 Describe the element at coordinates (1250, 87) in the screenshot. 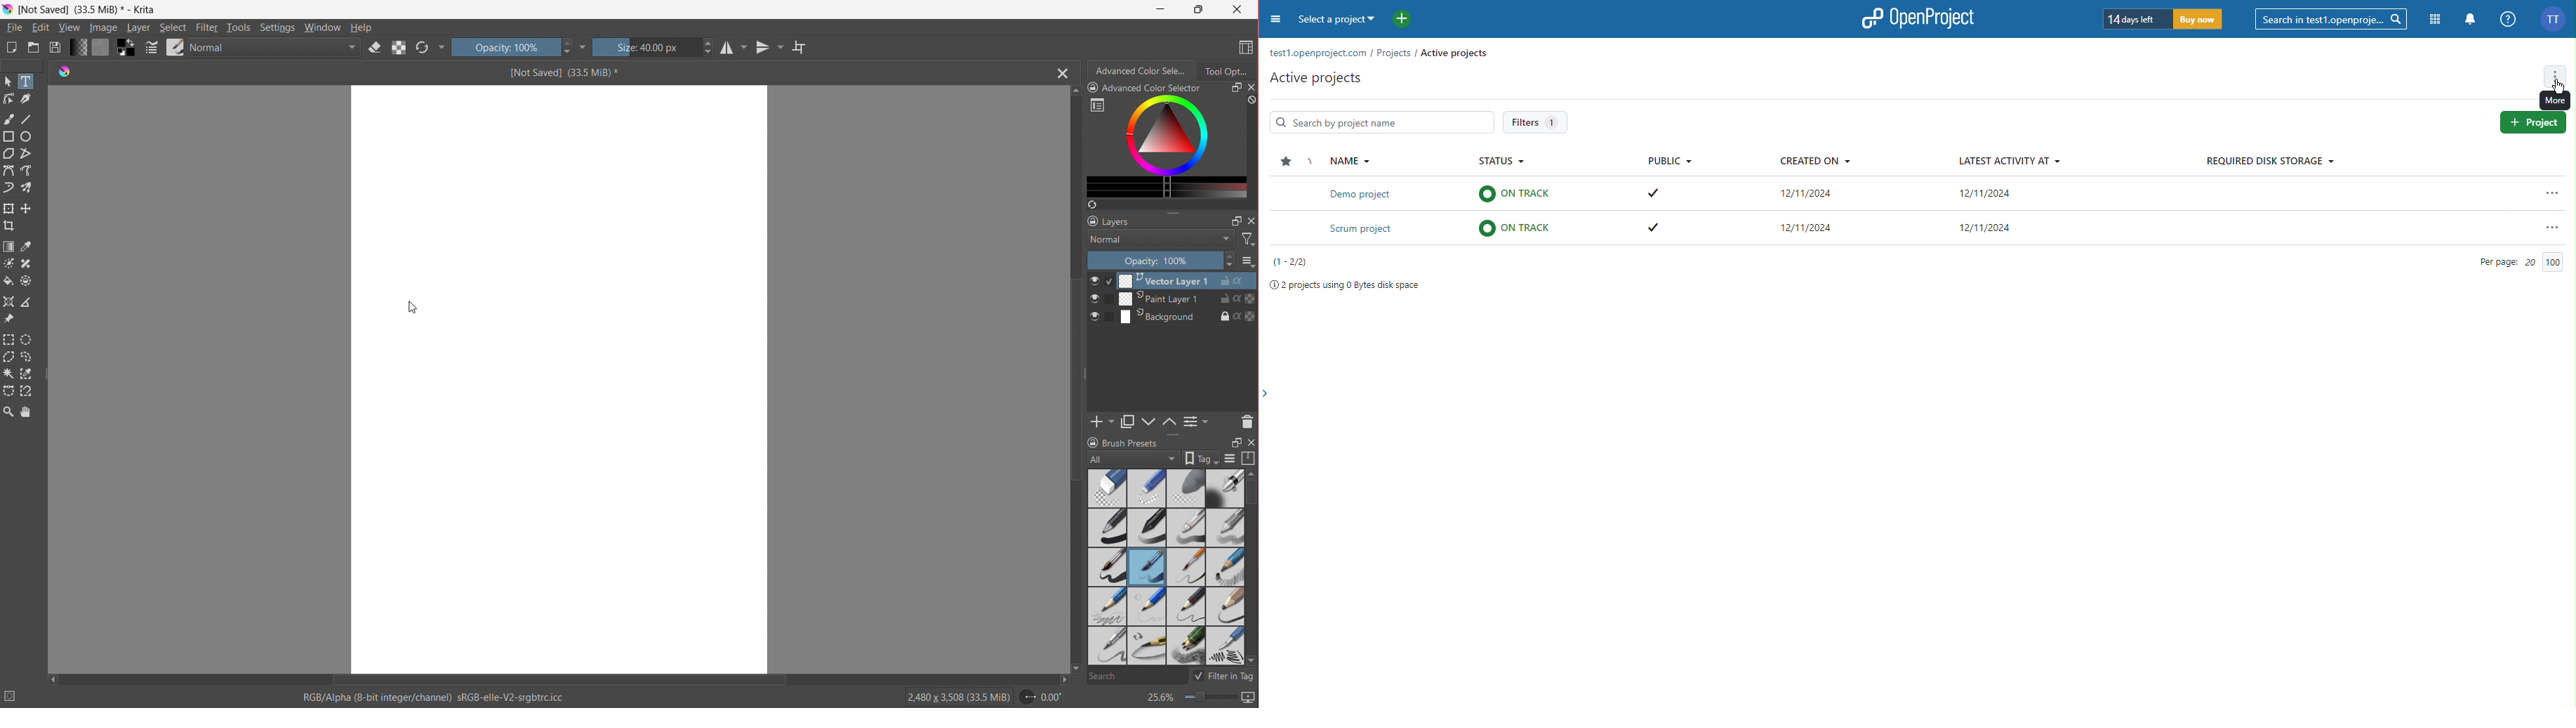

I see `close` at that location.